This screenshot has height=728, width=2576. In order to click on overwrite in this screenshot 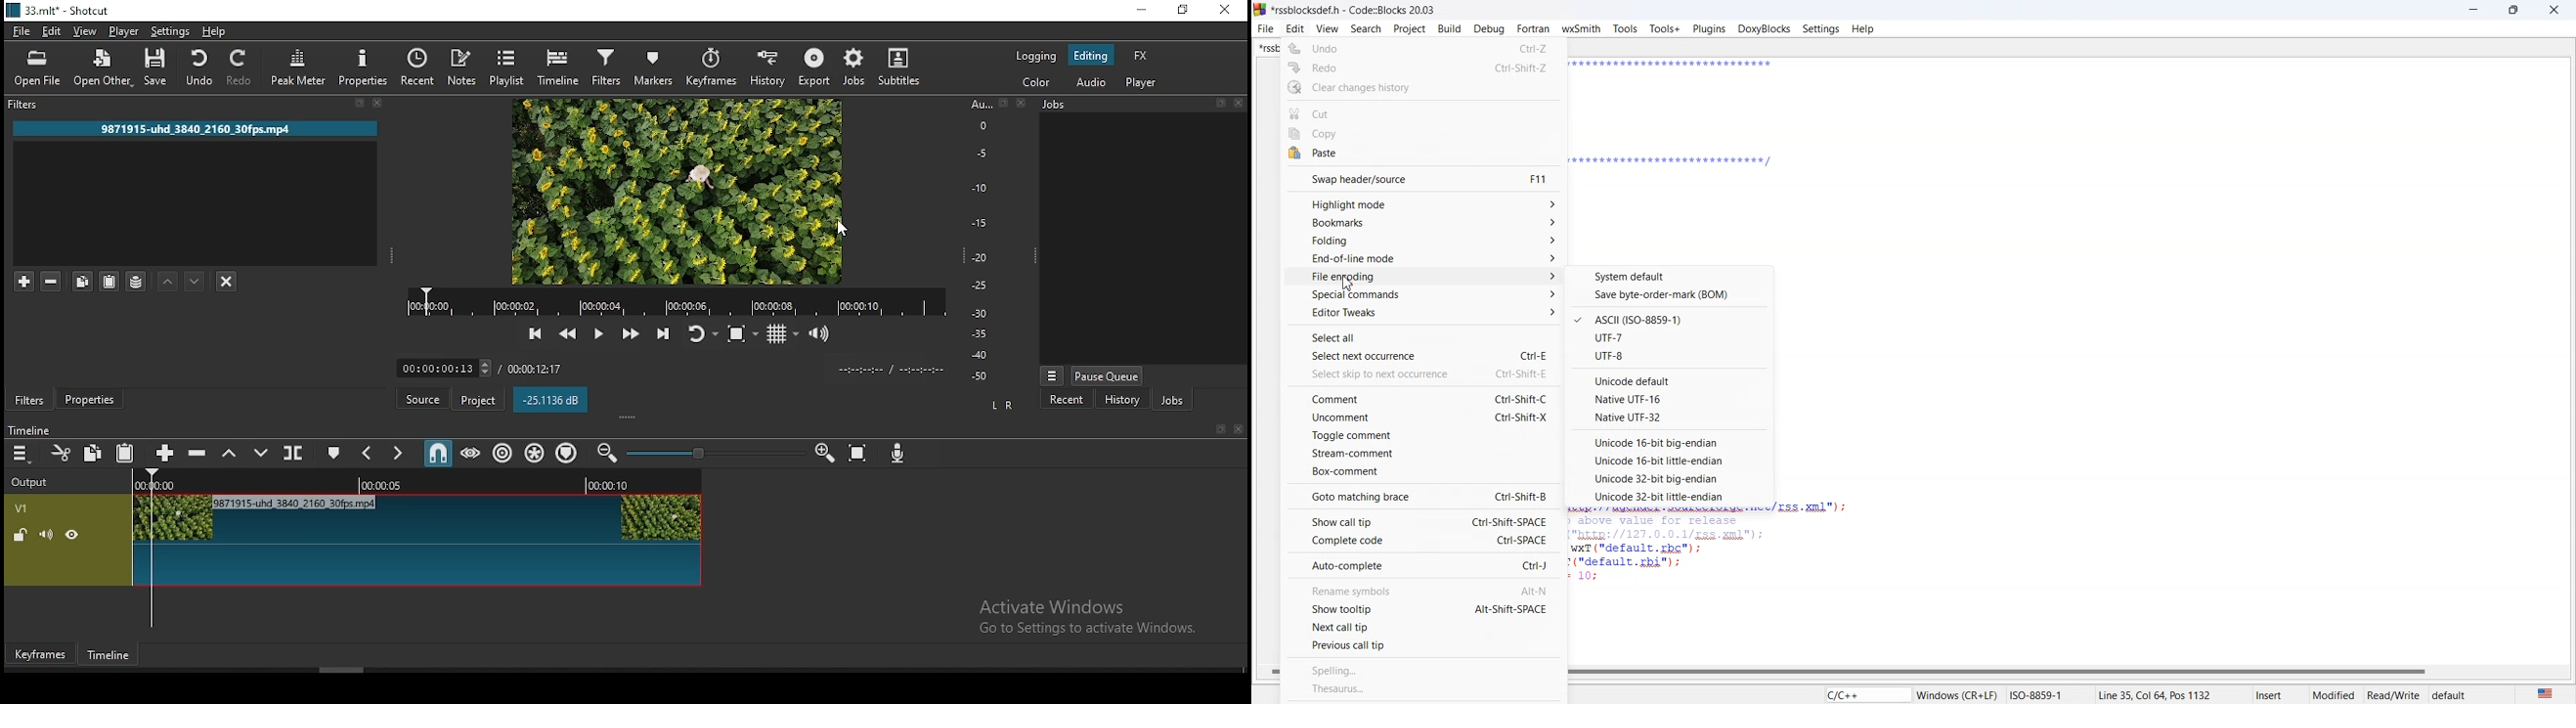, I will do `click(261, 455)`.